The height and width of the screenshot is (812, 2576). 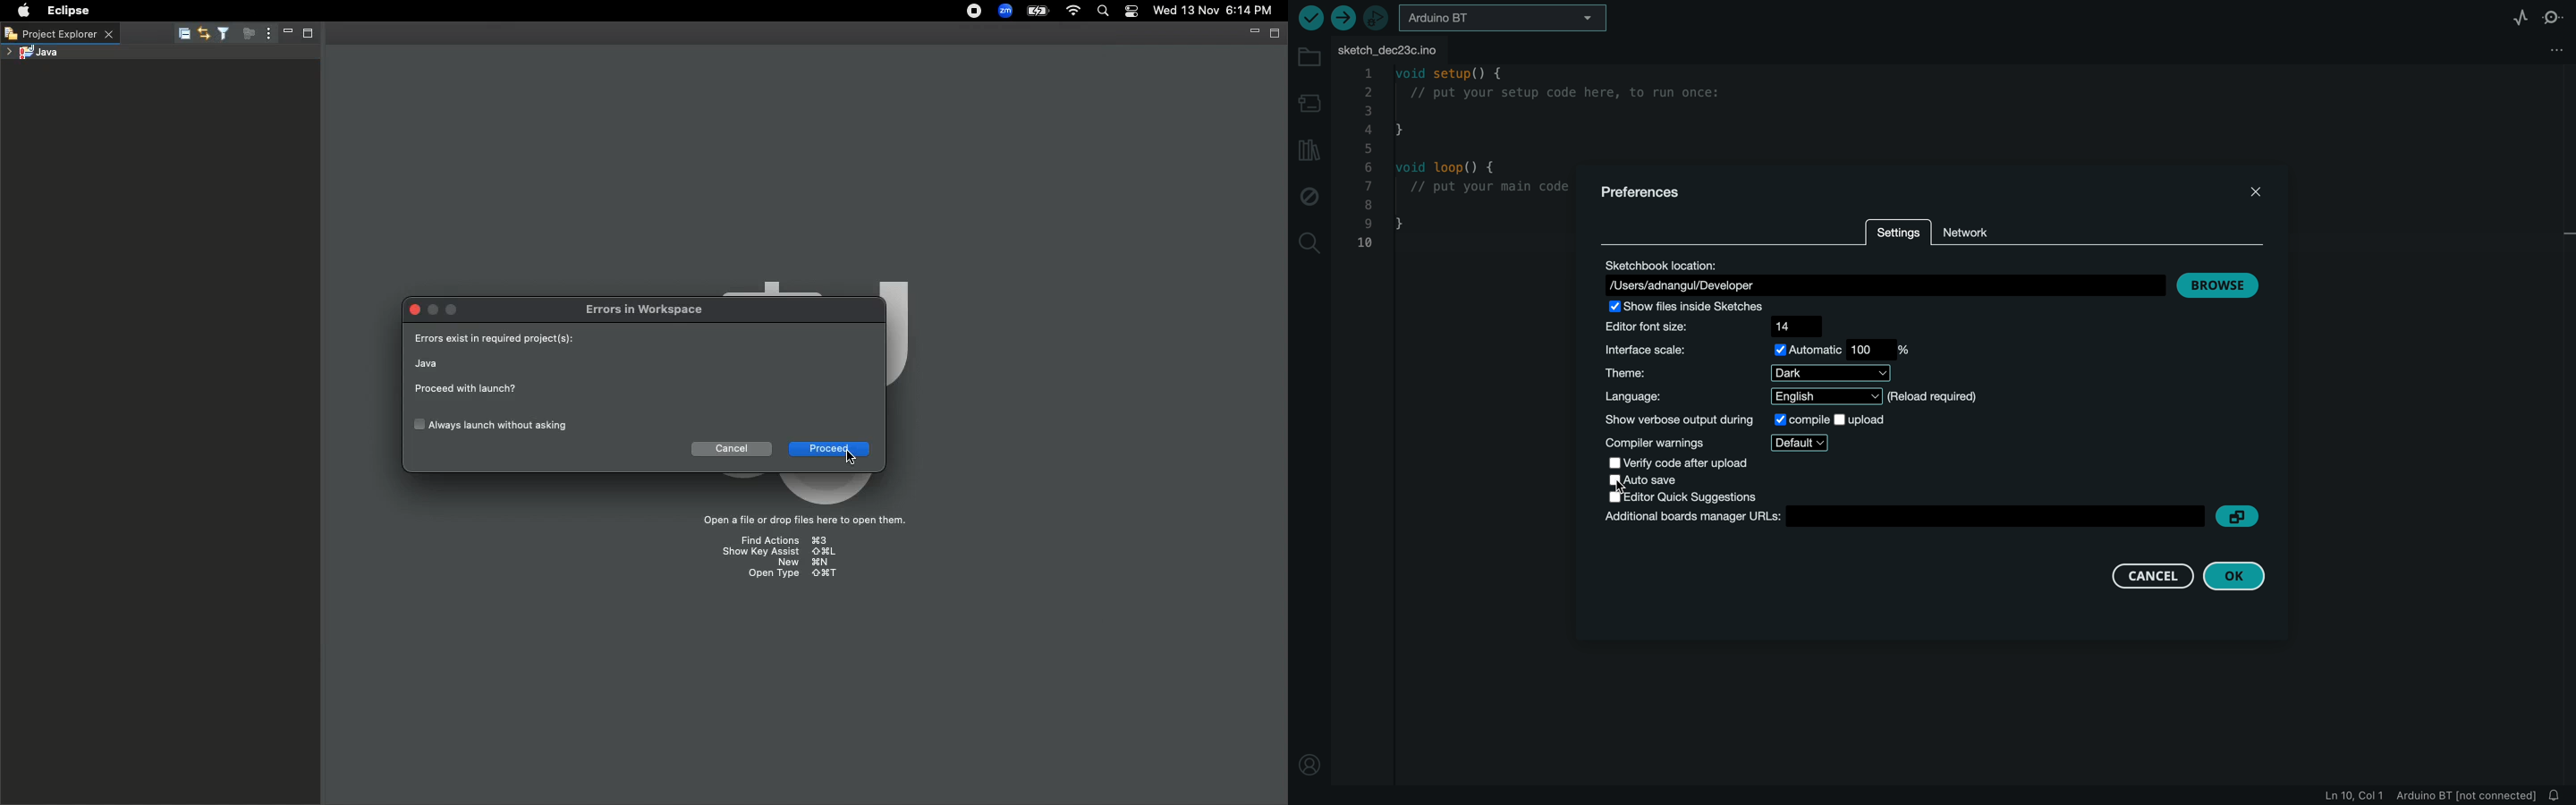 What do you see at coordinates (973, 11) in the screenshot?
I see `Recording` at bounding box center [973, 11].